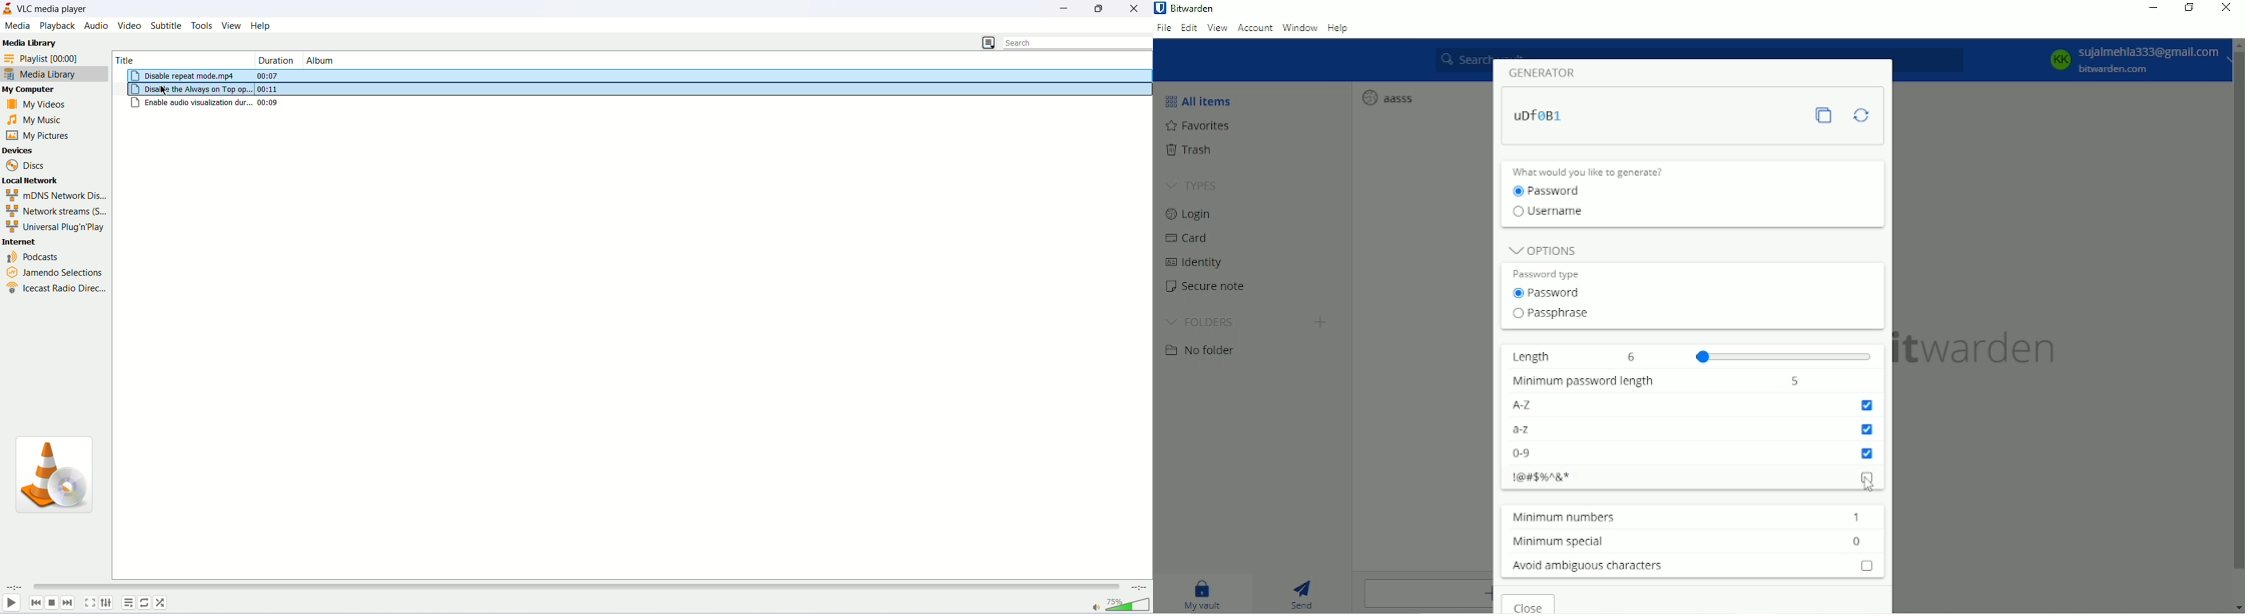 The height and width of the screenshot is (616, 2268). I want to click on my pictures, so click(38, 135).